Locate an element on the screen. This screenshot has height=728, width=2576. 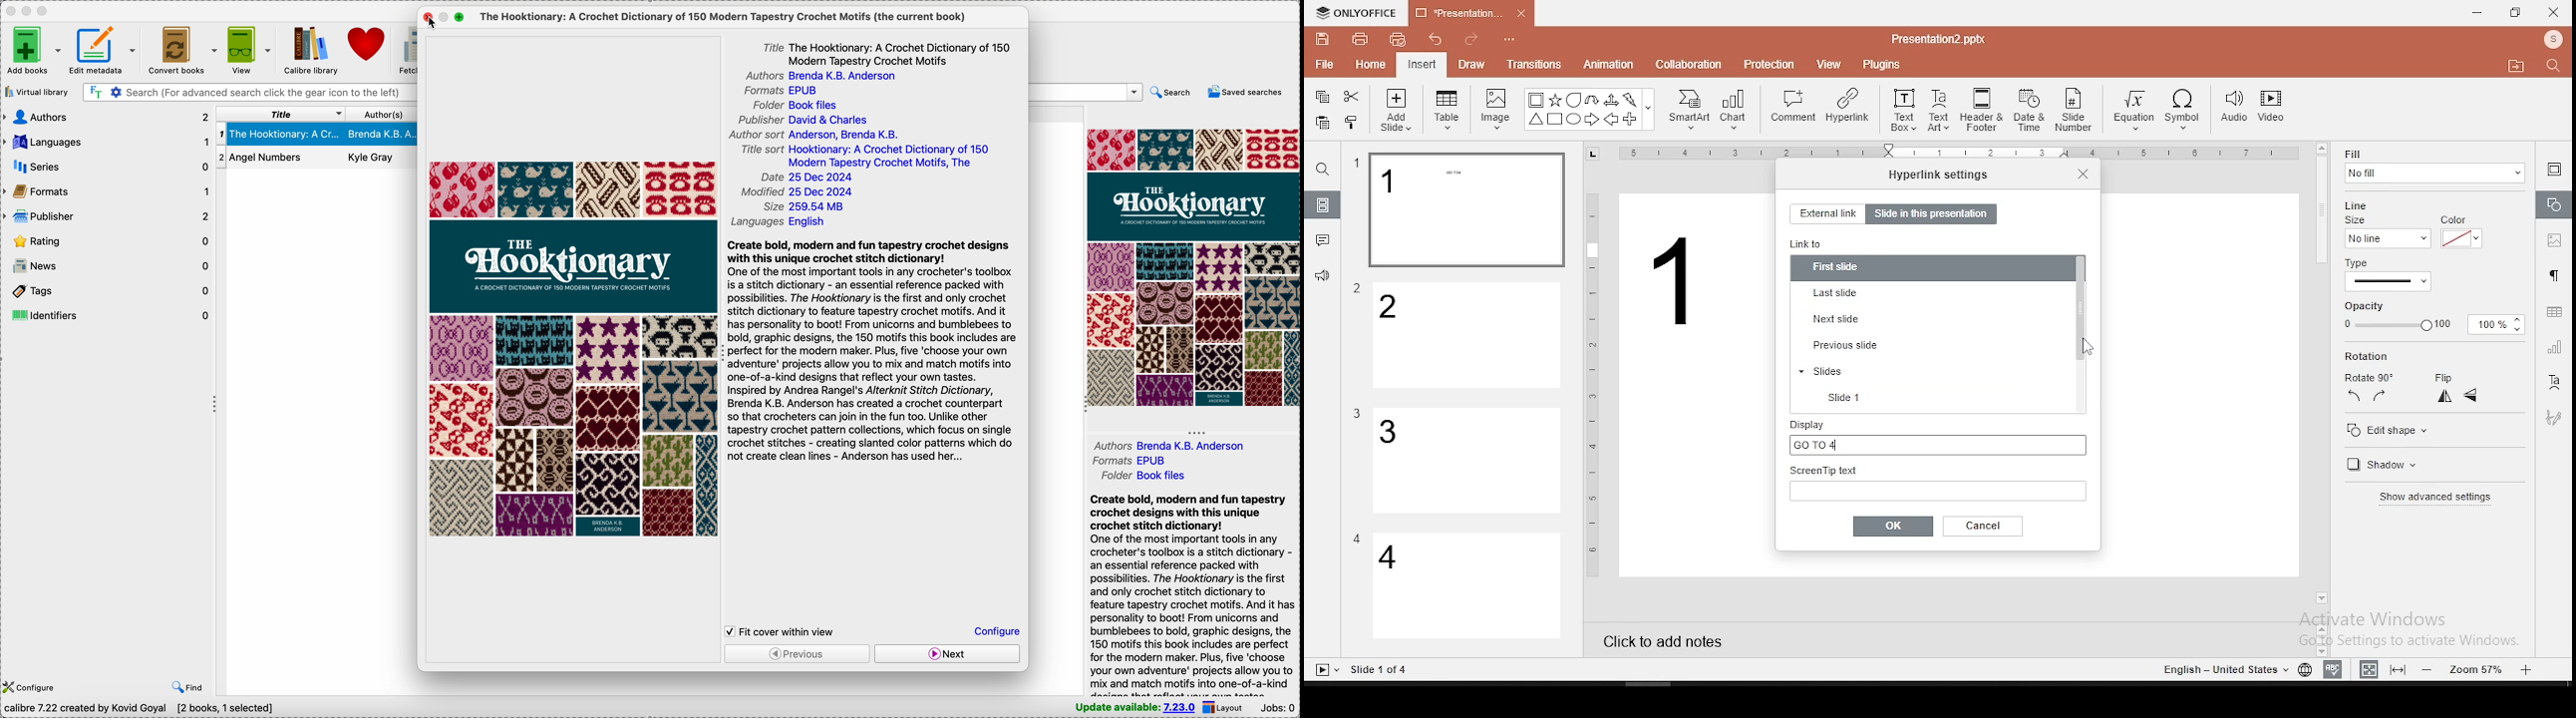
 is located at coordinates (1358, 289).